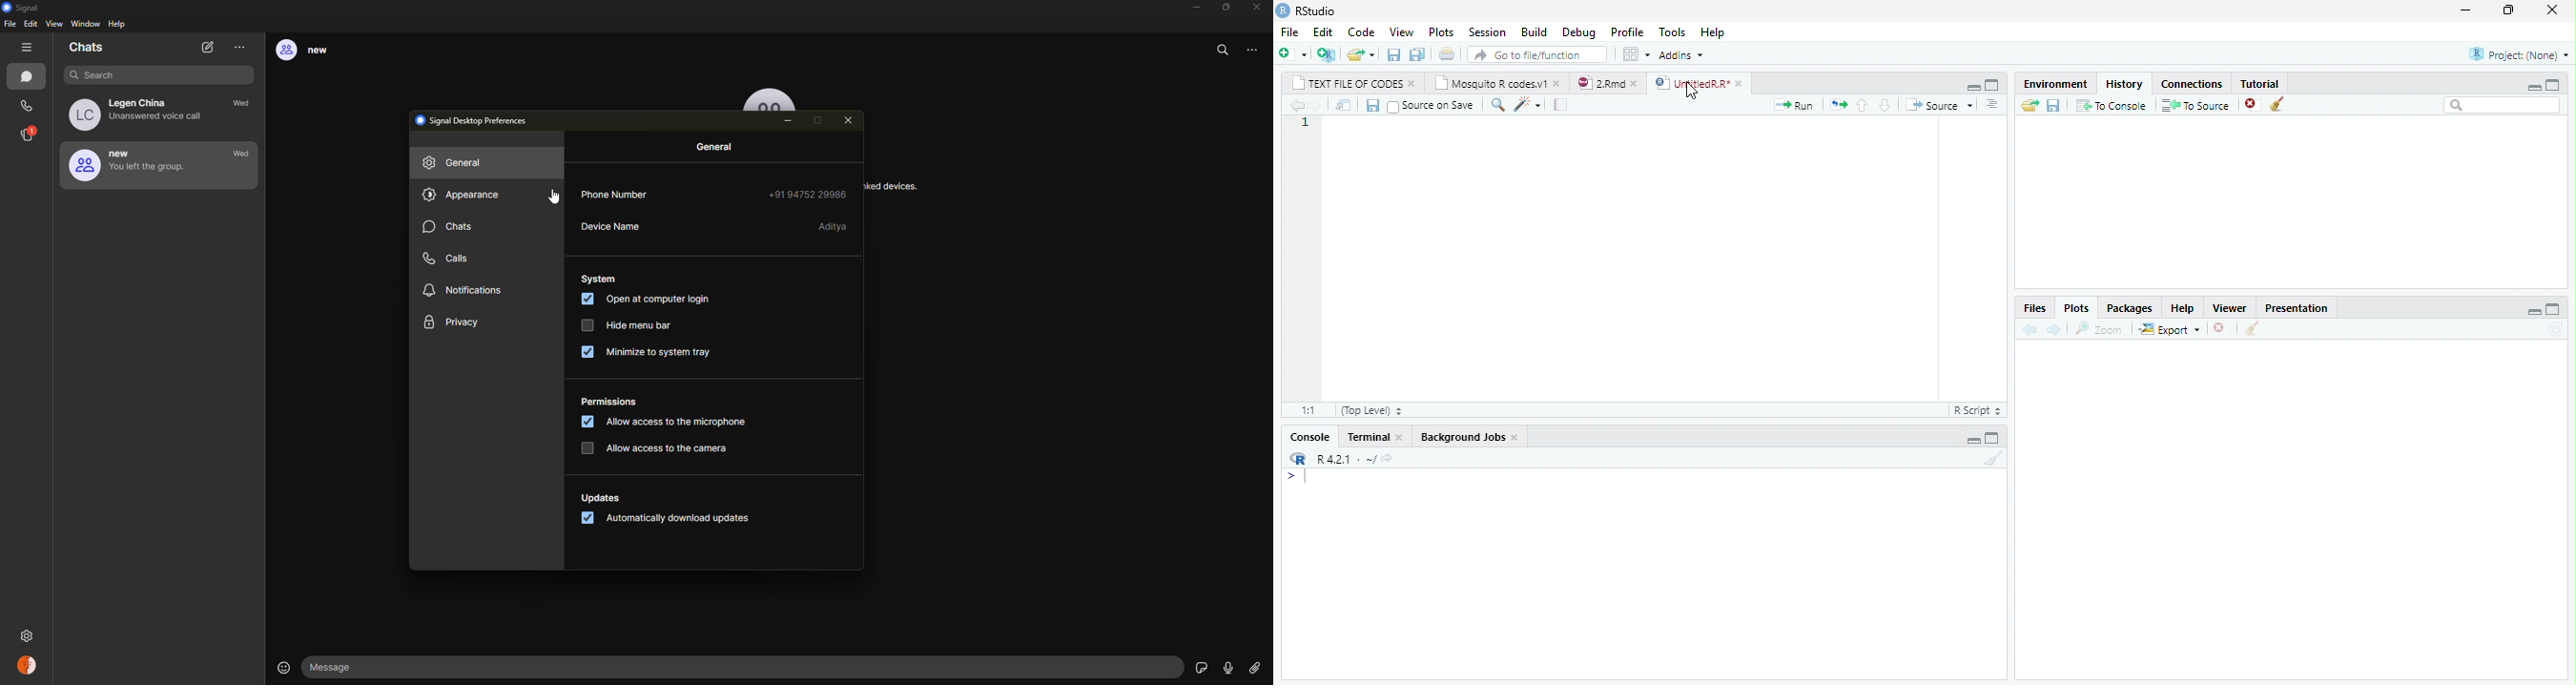  I want to click on clean, so click(2255, 329).